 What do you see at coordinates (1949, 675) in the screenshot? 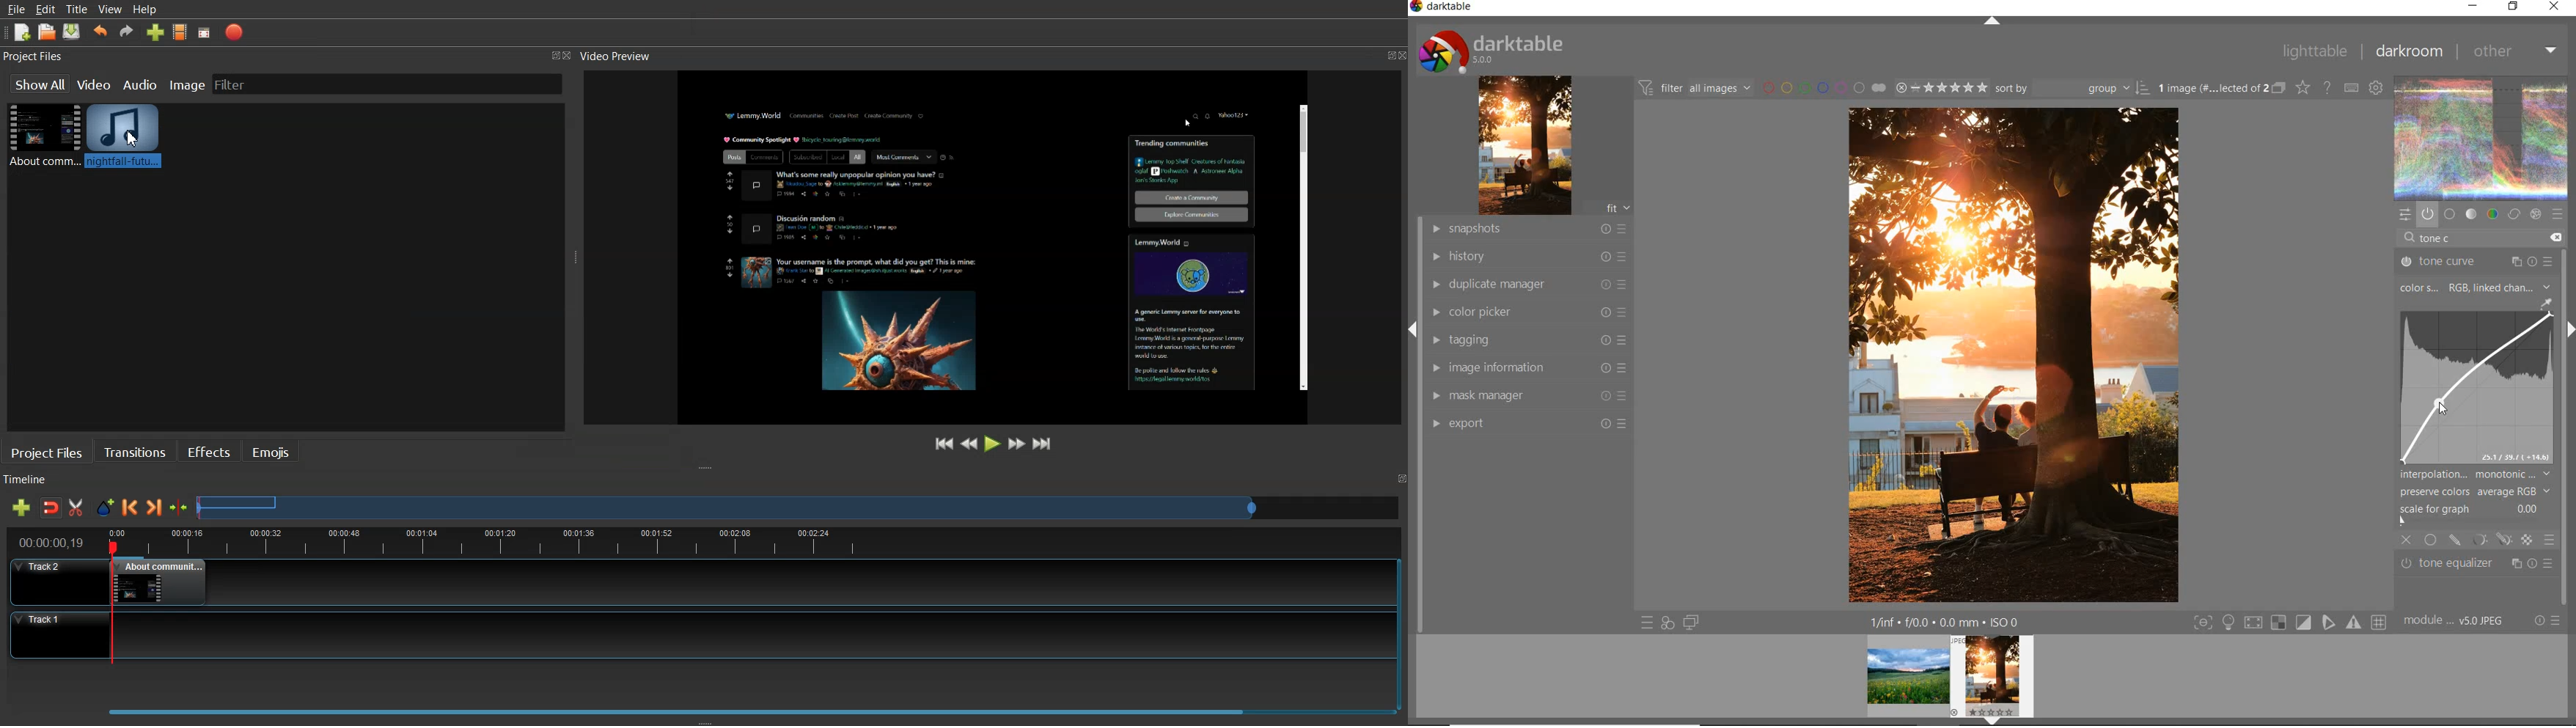
I see `image preview` at bounding box center [1949, 675].